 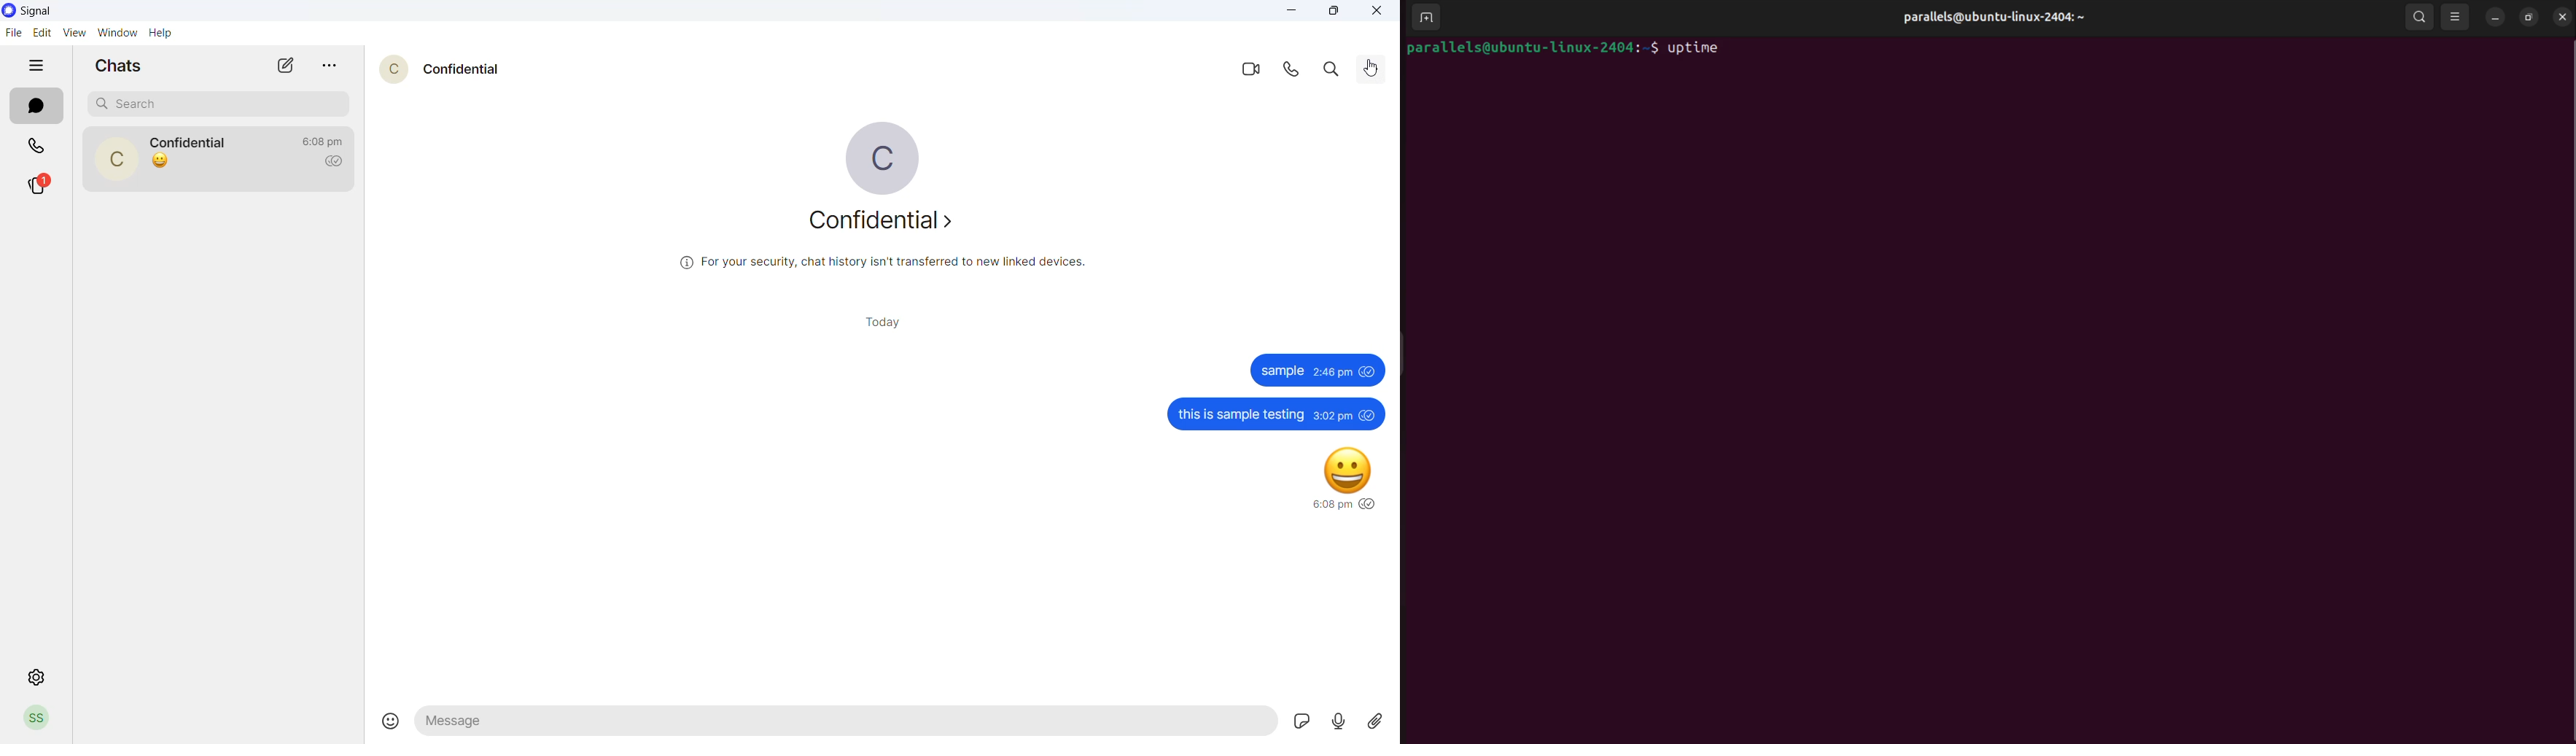 I want to click on profile picture, so click(x=392, y=68).